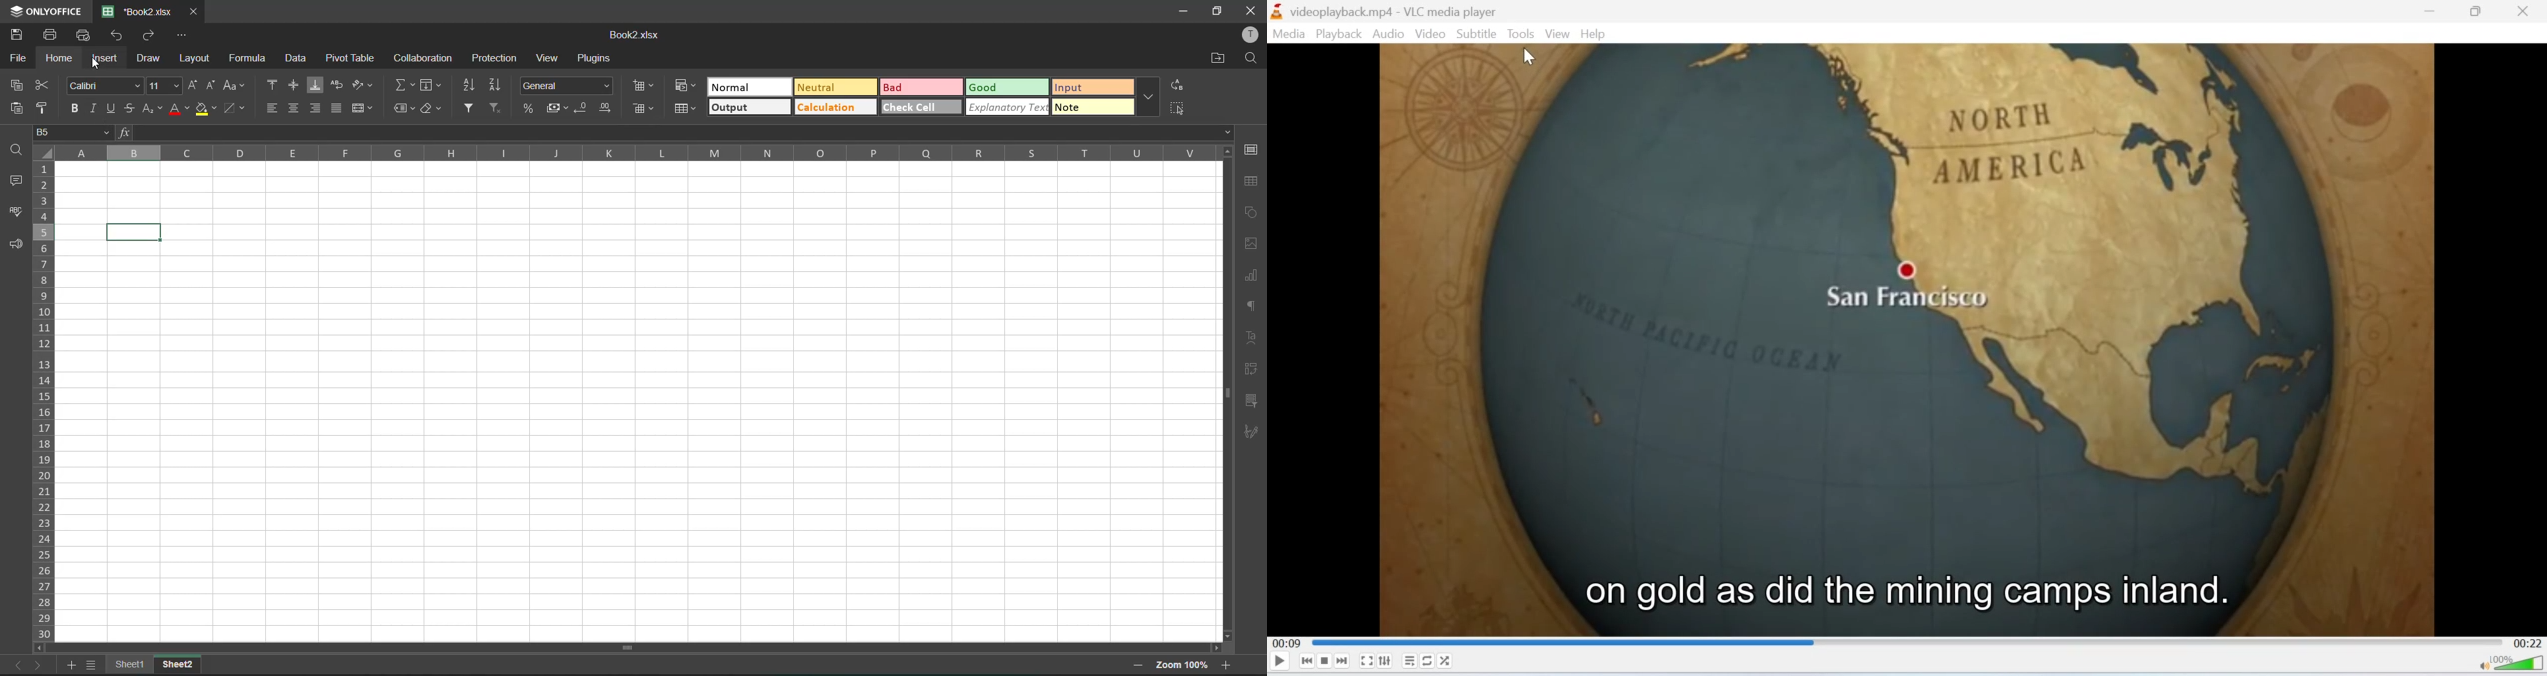 This screenshot has height=700, width=2548. What do you see at coordinates (71, 666) in the screenshot?
I see `add sheet` at bounding box center [71, 666].